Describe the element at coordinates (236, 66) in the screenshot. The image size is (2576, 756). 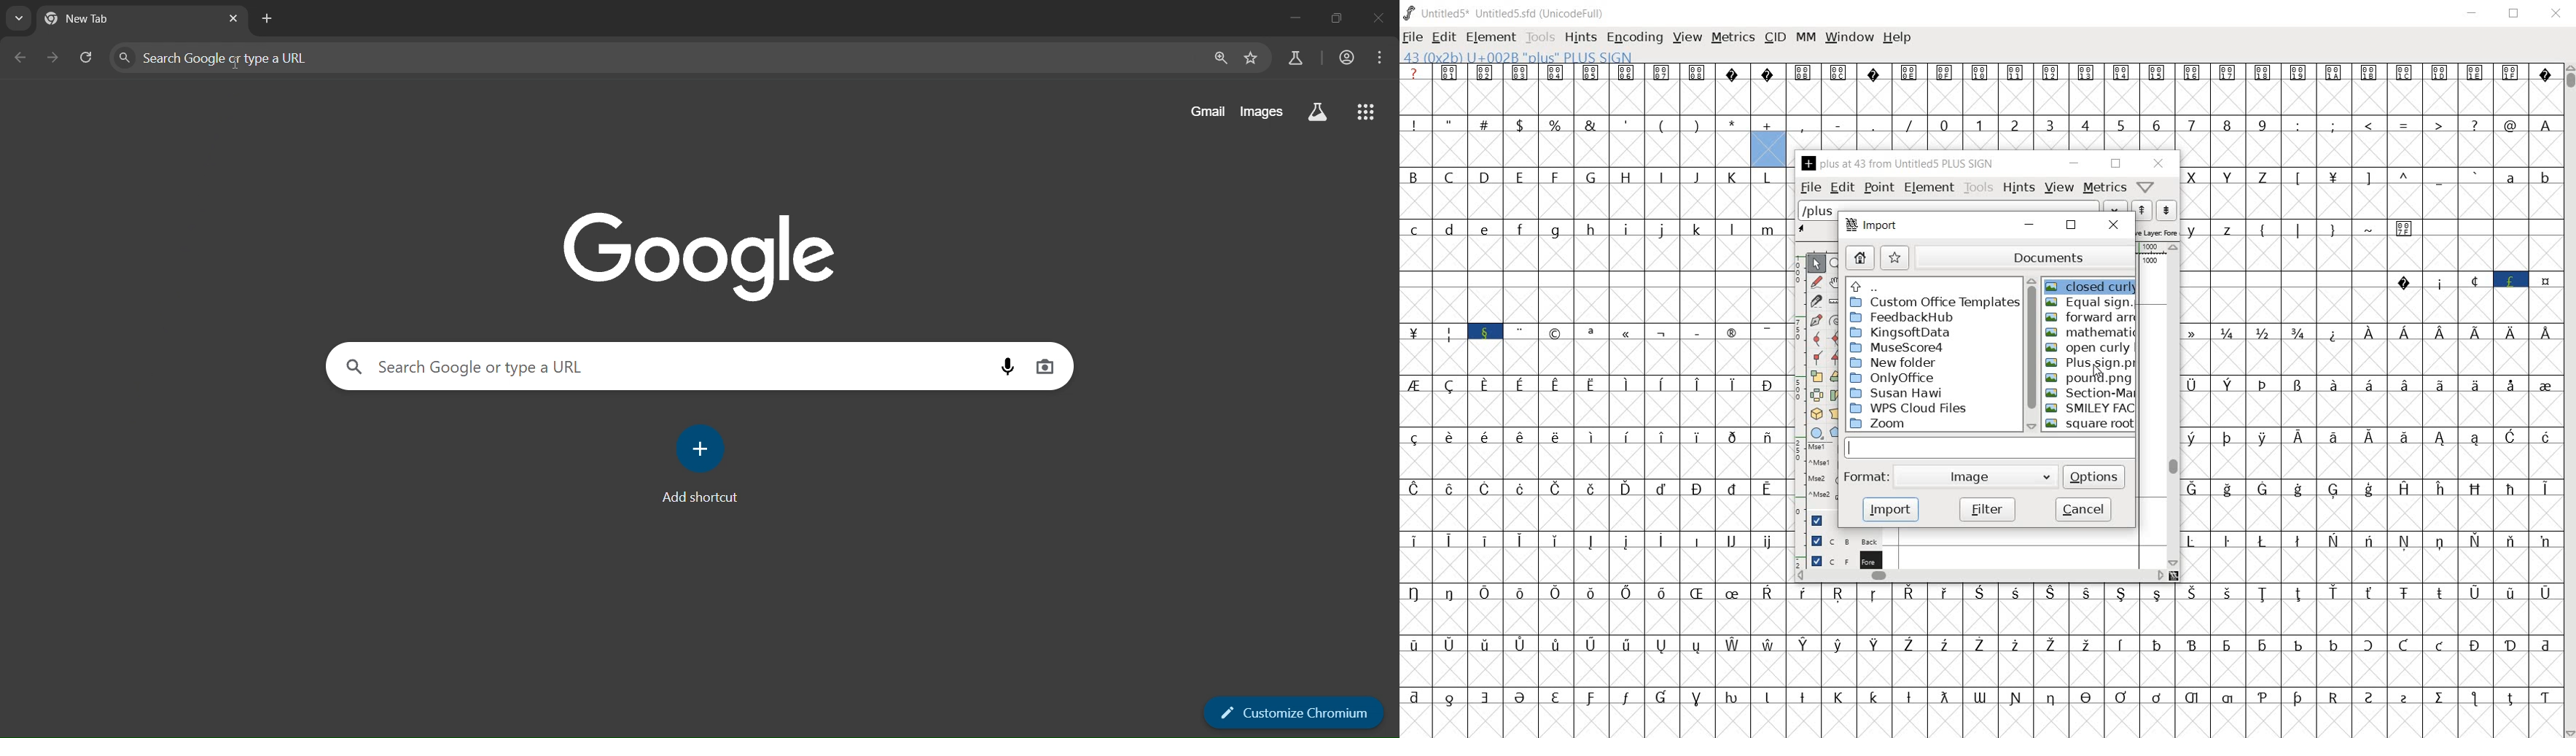
I see `cursor` at that location.